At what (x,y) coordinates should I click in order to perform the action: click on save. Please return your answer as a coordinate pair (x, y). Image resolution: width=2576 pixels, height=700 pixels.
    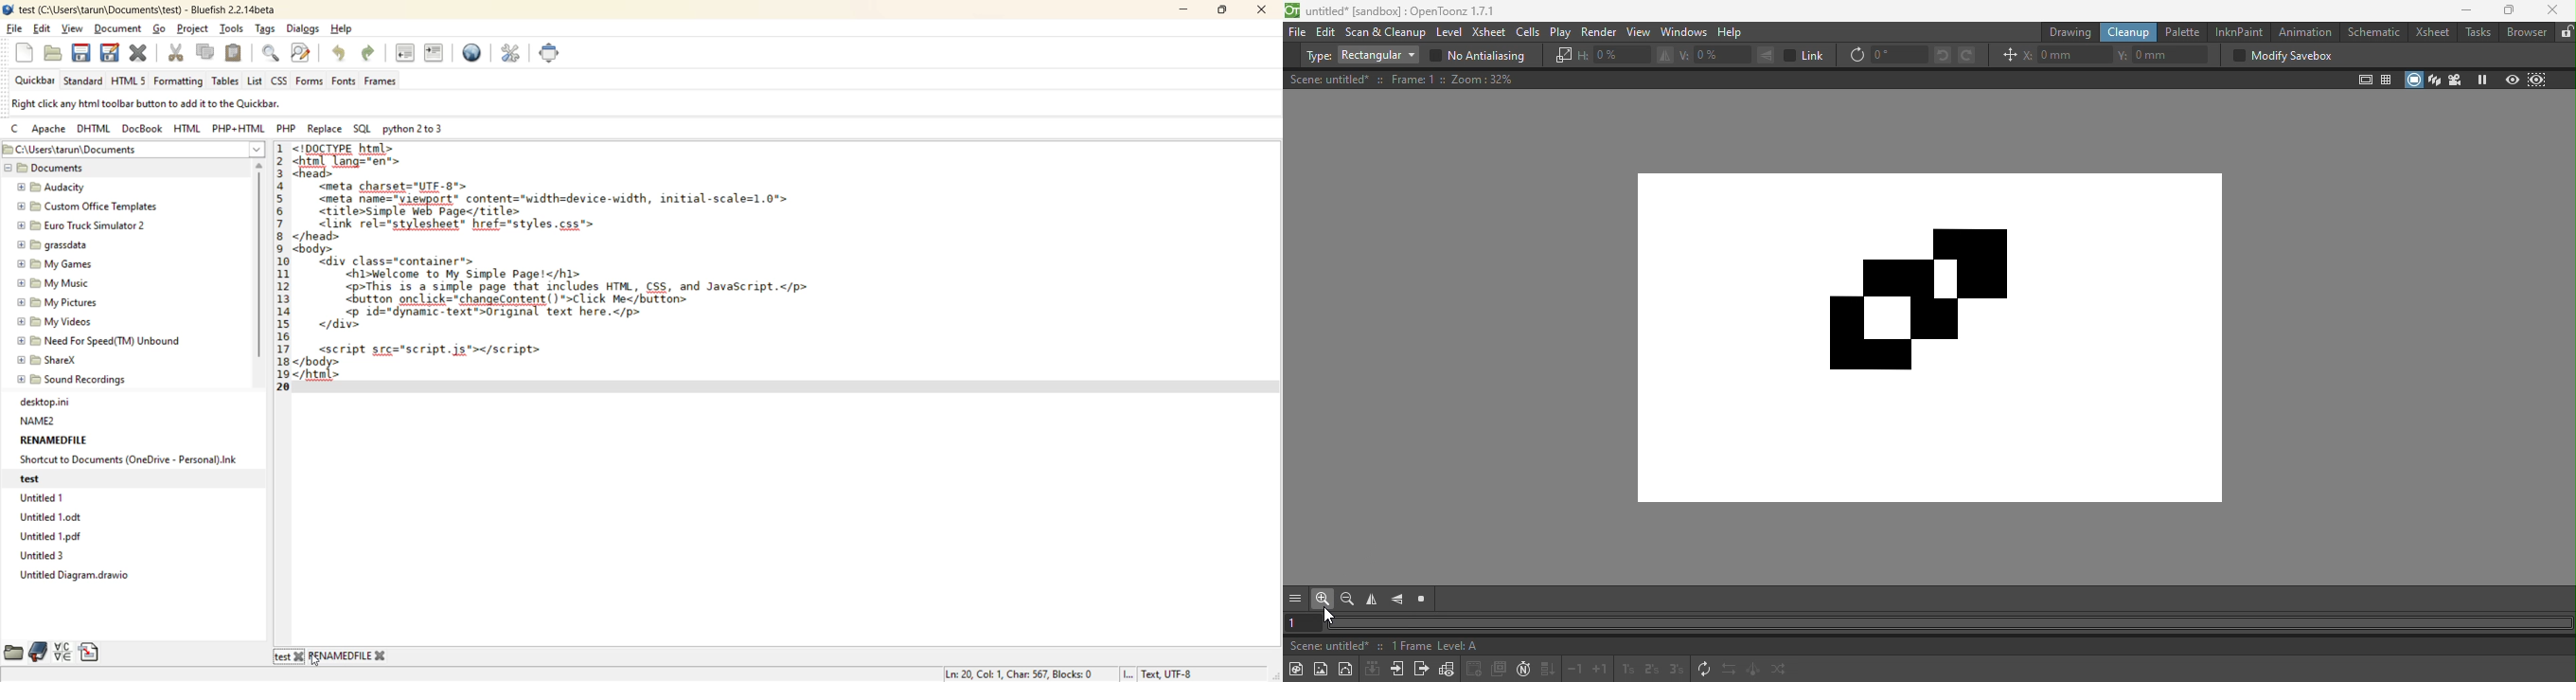
    Looking at the image, I should click on (81, 53).